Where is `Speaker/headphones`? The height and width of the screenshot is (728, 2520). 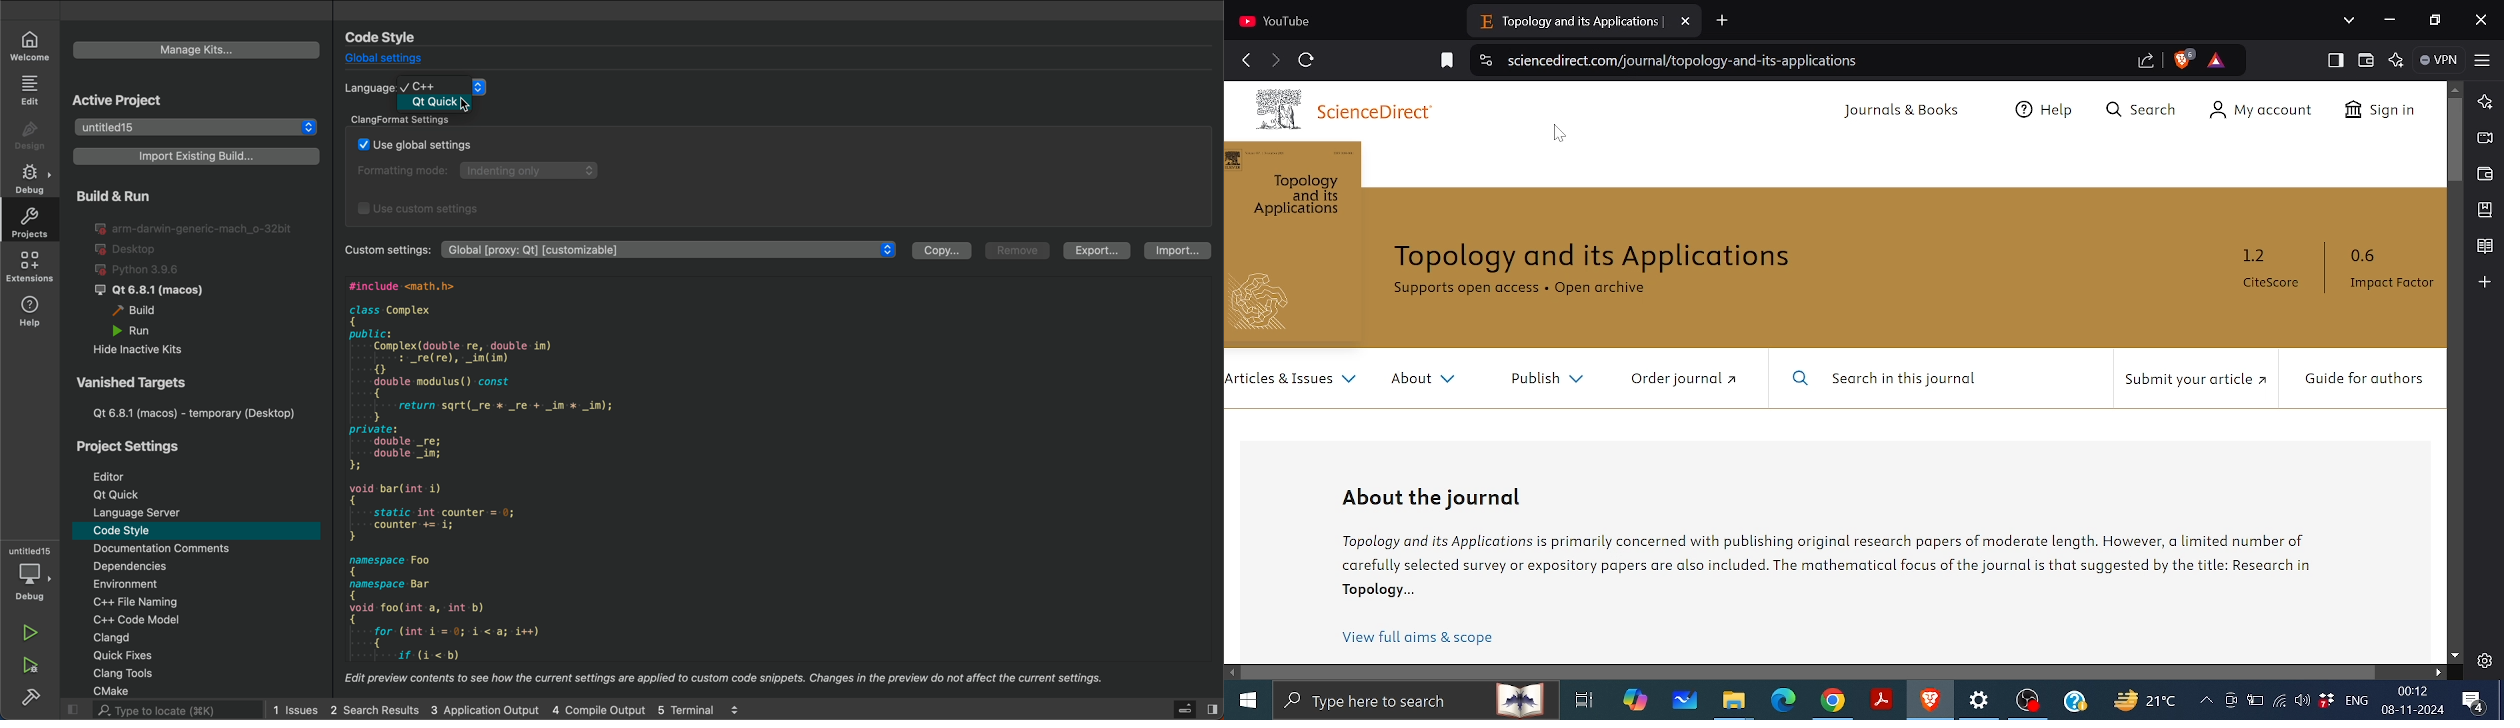
Speaker/headphones is located at coordinates (2302, 699).